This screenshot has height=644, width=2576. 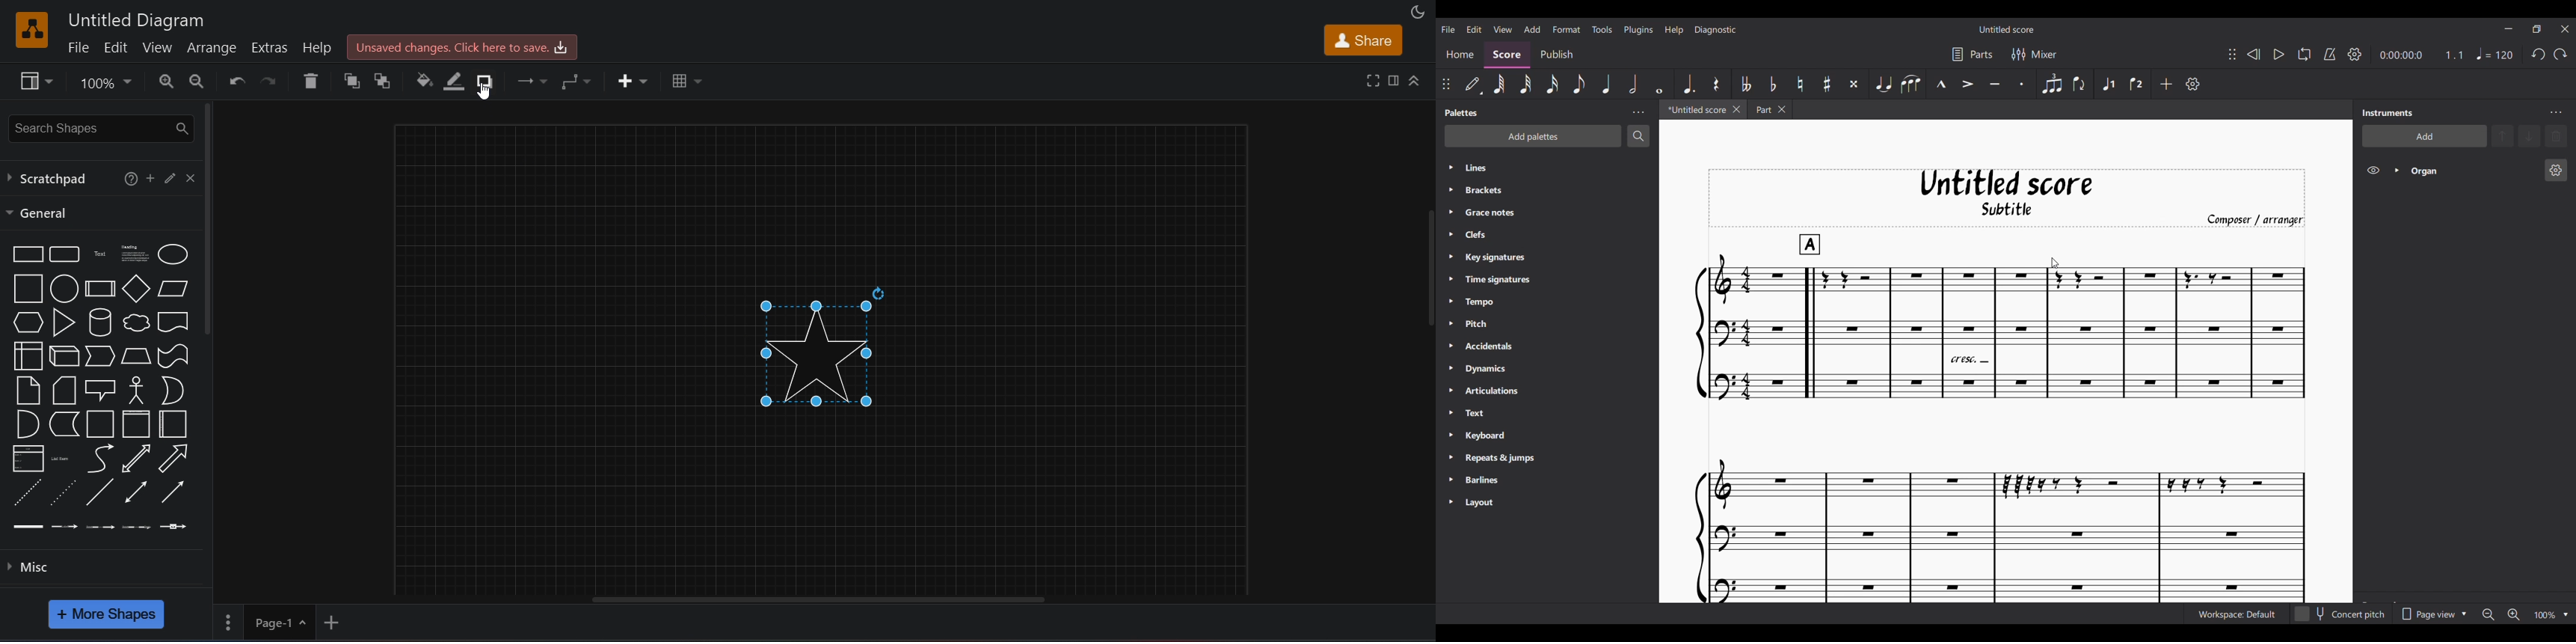 I want to click on untitled diagram, so click(x=135, y=19).